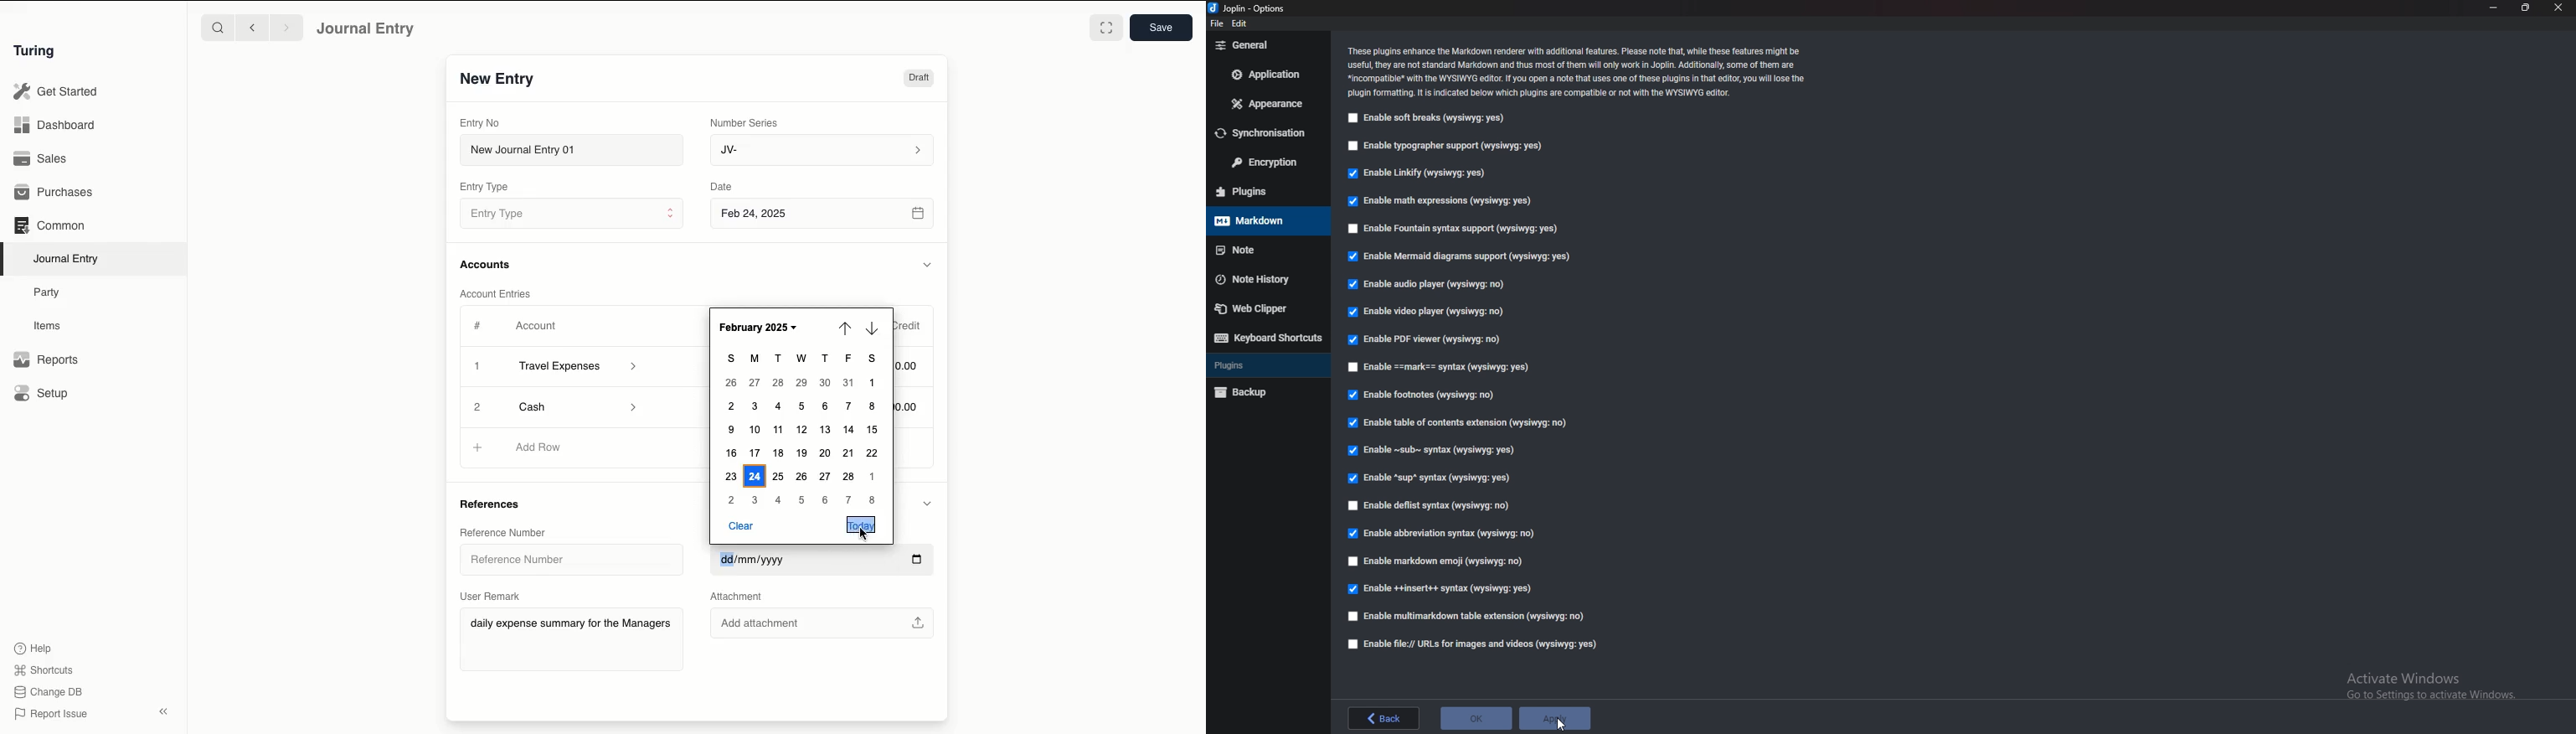  Describe the element at coordinates (1442, 366) in the screenshot. I see `enable Mark Syntax` at that location.